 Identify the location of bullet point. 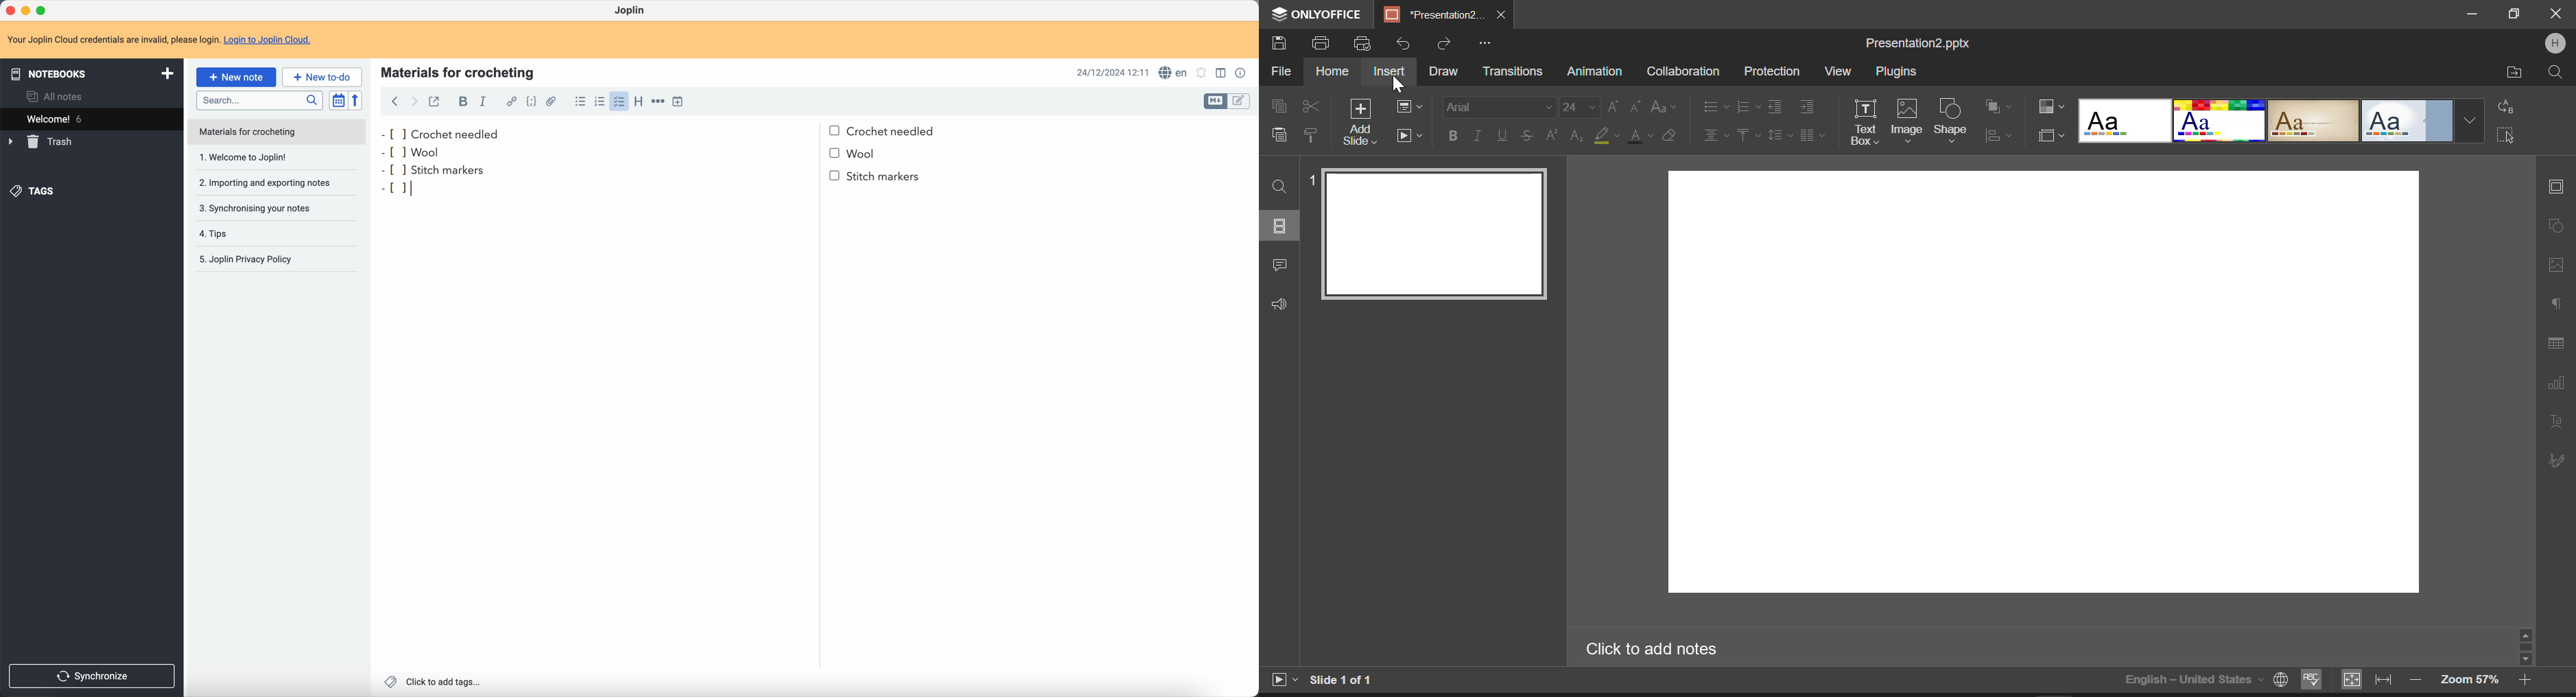
(389, 150).